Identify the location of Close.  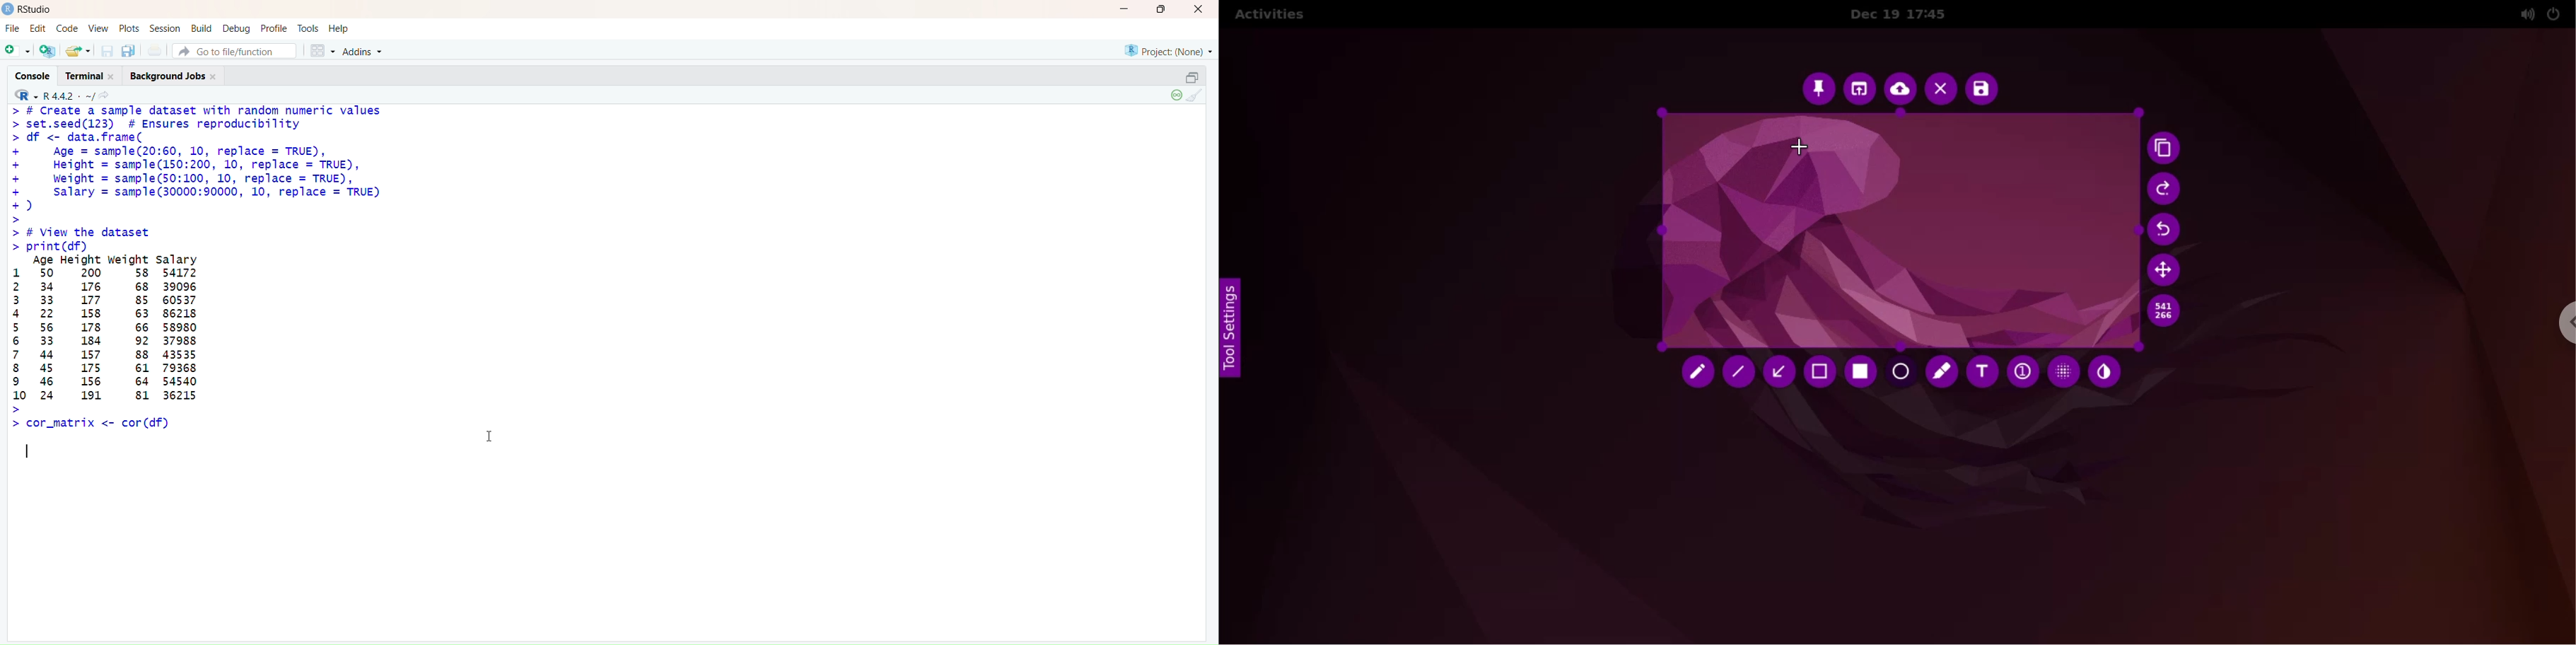
(1197, 11).